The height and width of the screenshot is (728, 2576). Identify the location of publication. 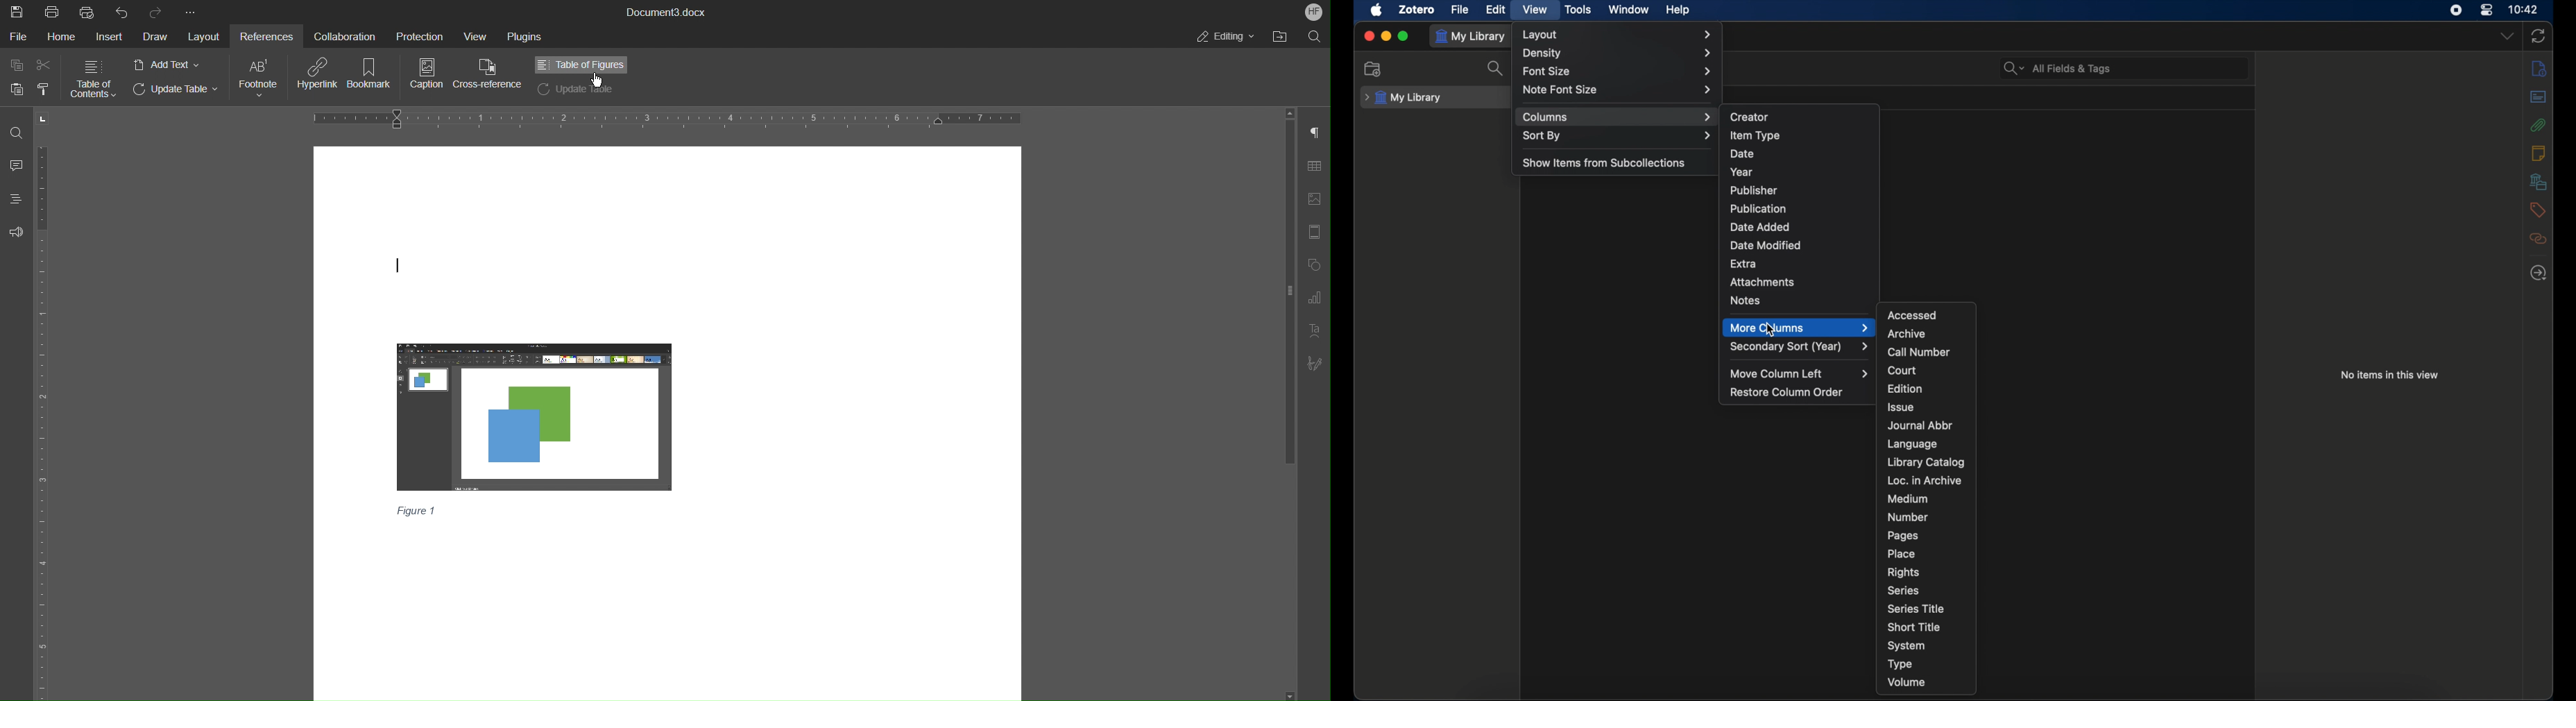
(1758, 208).